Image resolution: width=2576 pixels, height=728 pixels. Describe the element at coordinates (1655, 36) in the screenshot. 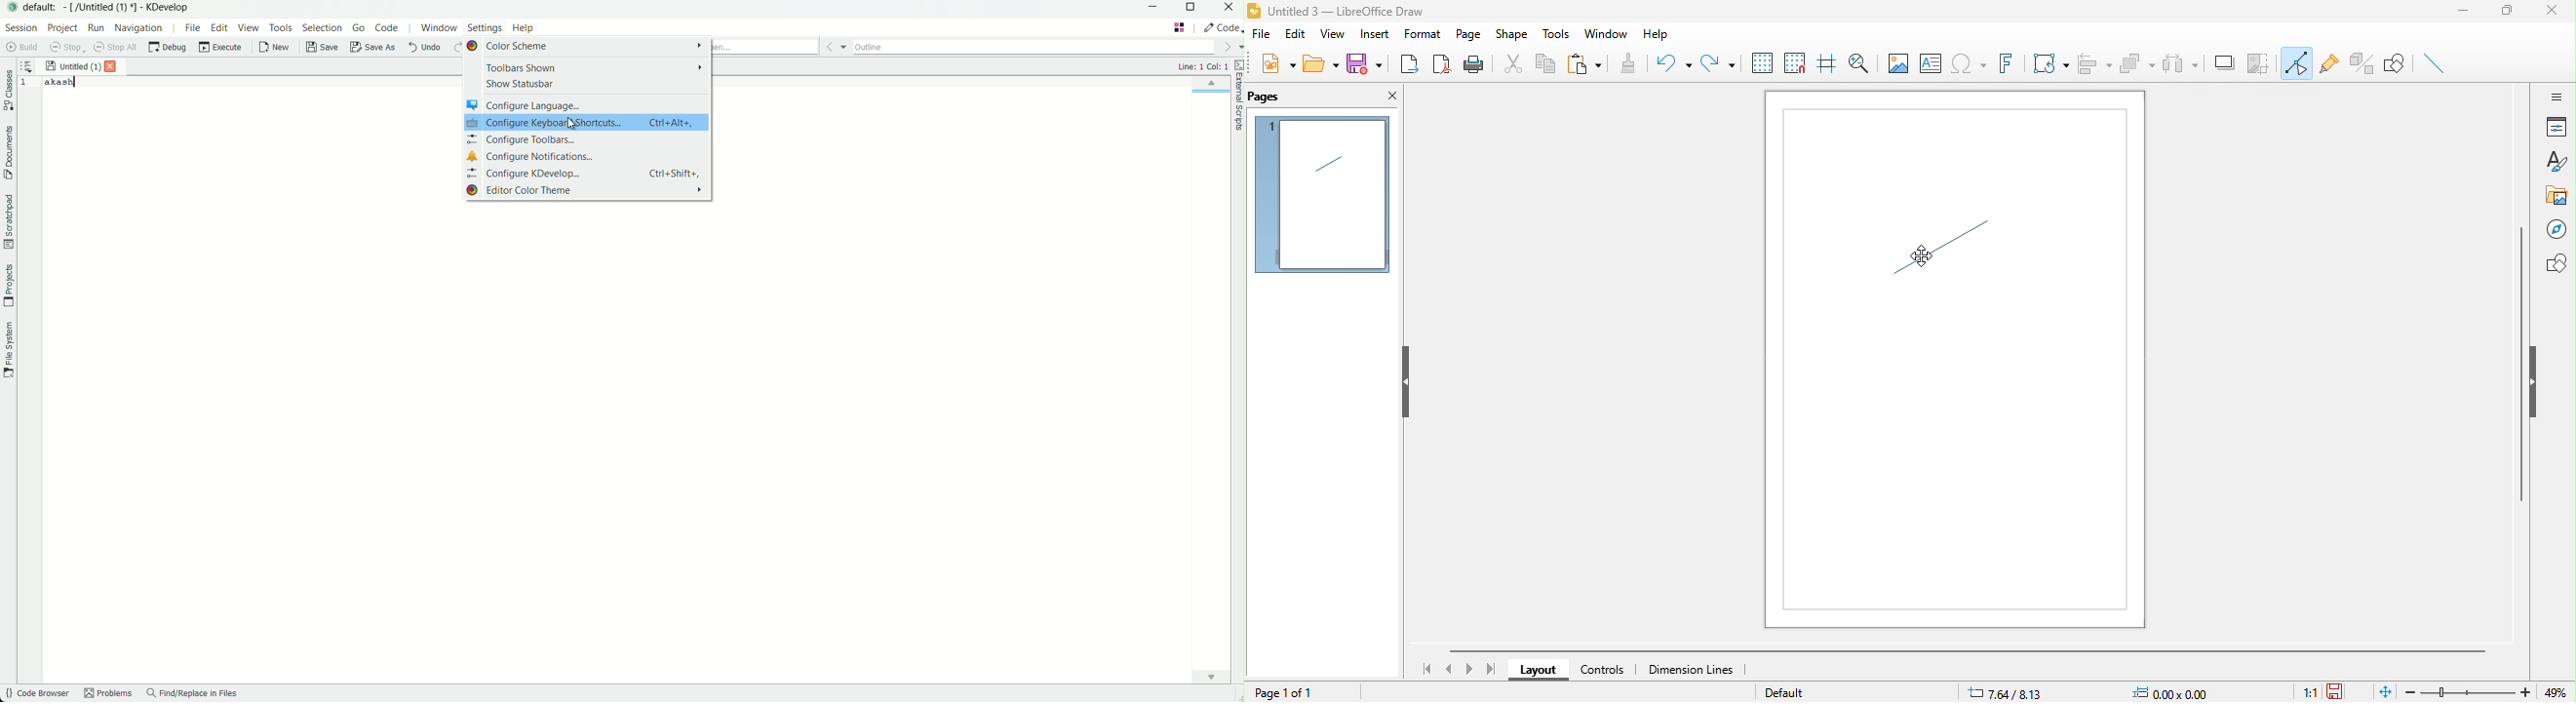

I see `help` at that location.